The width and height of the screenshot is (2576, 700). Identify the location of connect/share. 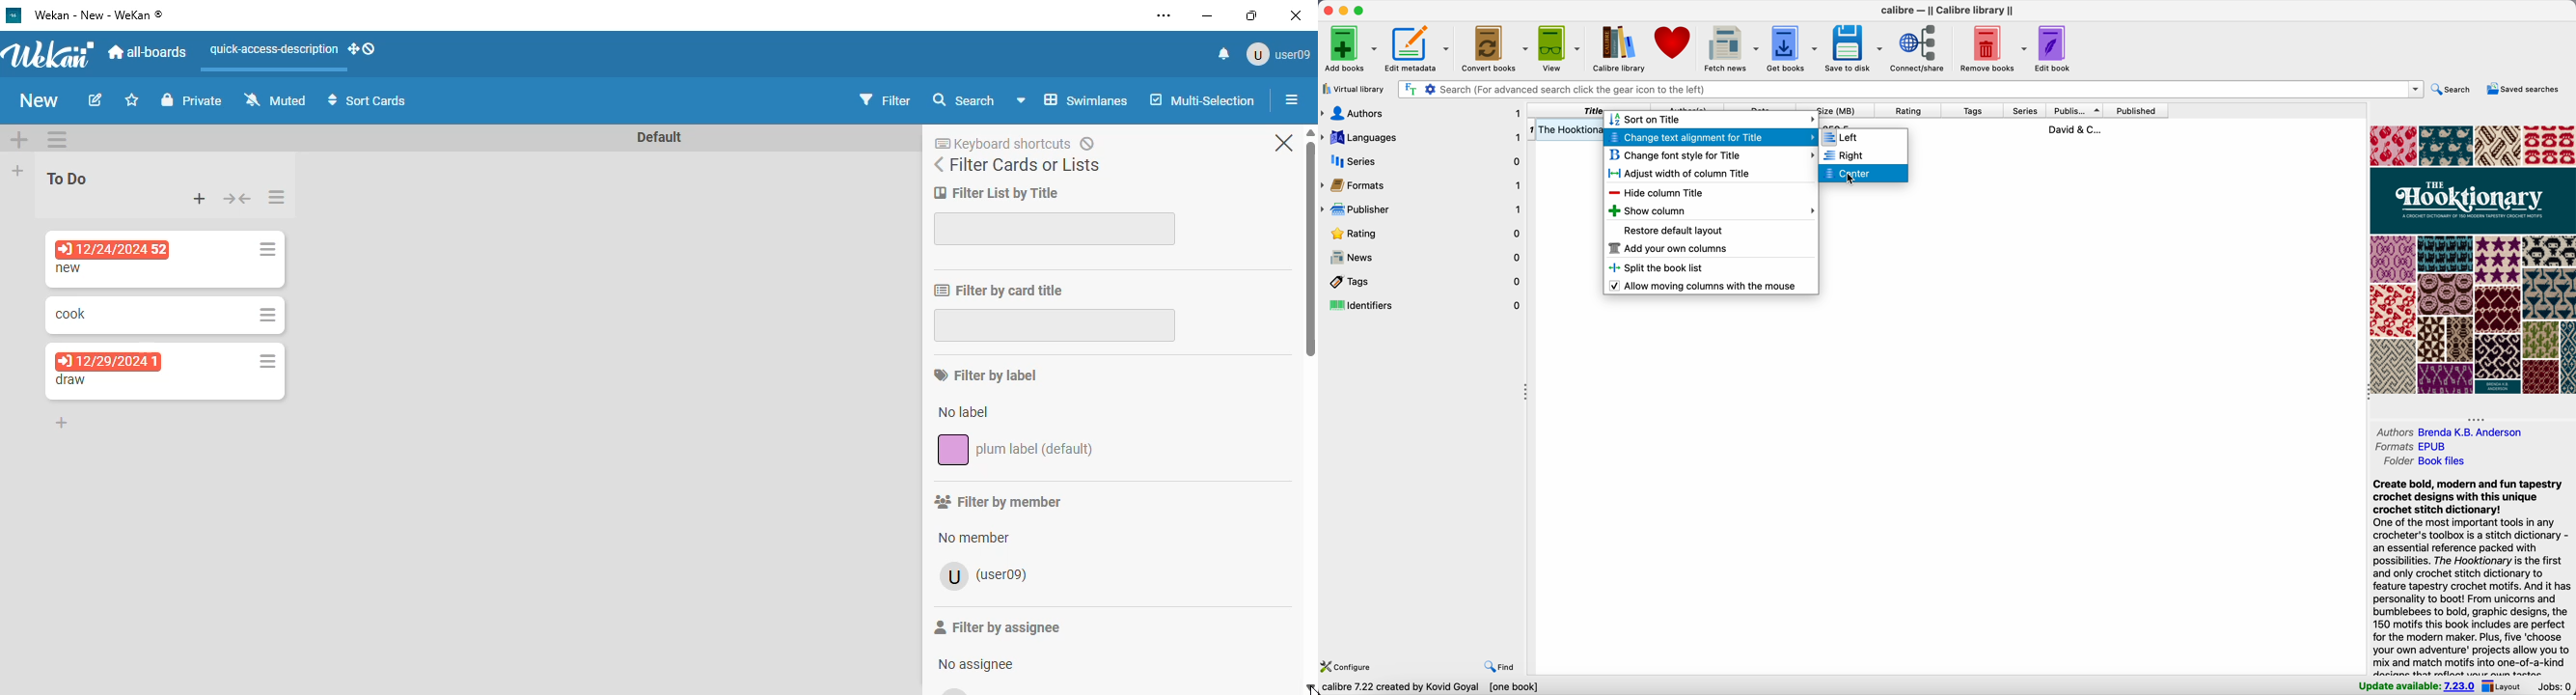
(1920, 49).